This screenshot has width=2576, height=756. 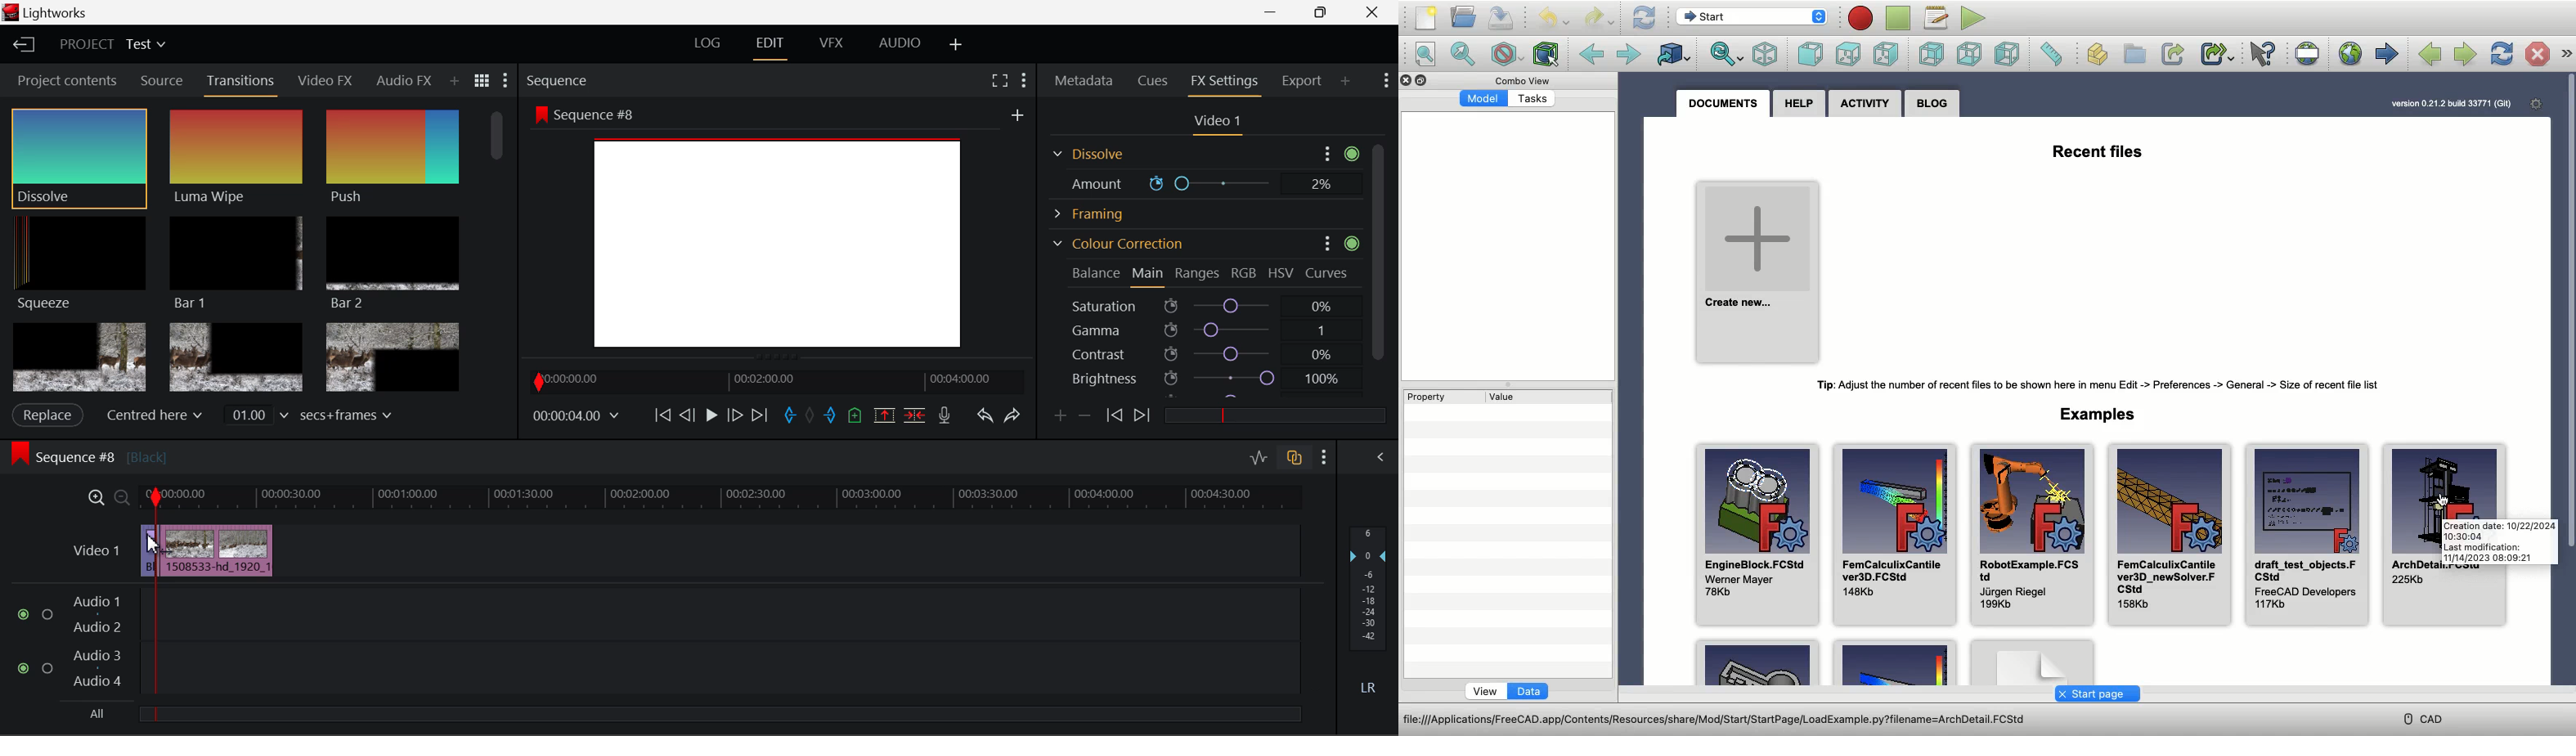 I want to click on Show Settings, so click(x=1385, y=79).